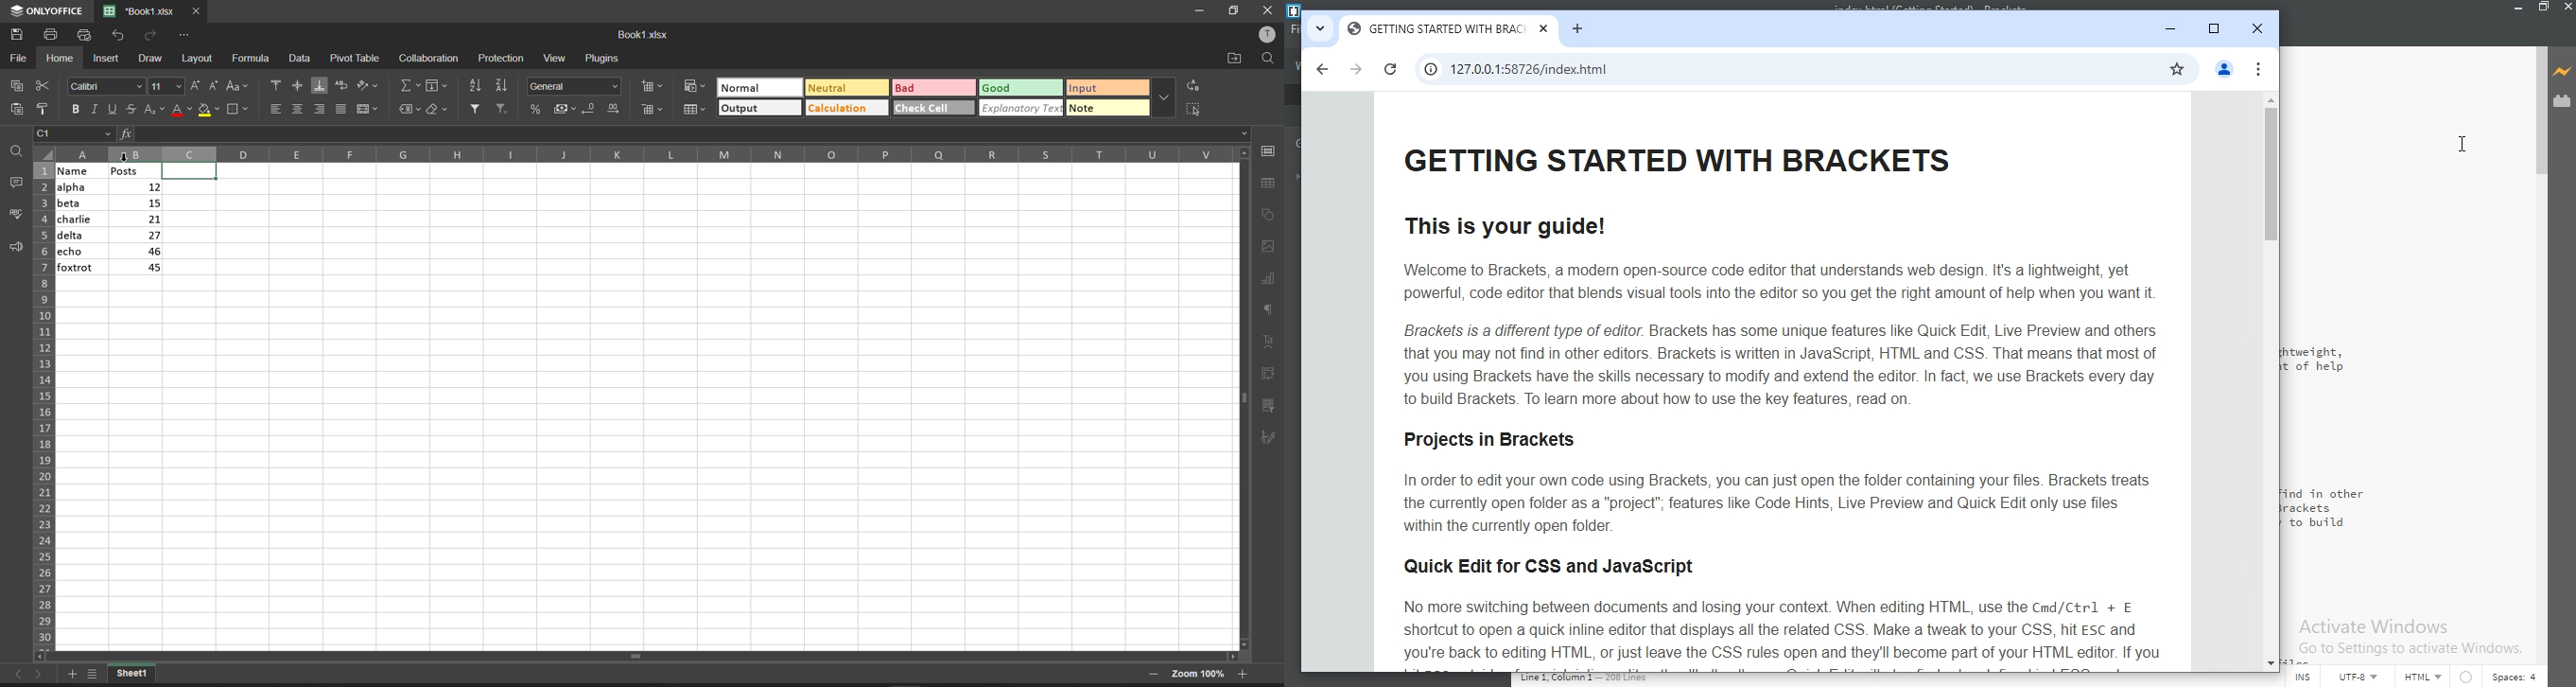 The width and height of the screenshot is (2576, 700). Describe the element at coordinates (1271, 10) in the screenshot. I see `close` at that location.